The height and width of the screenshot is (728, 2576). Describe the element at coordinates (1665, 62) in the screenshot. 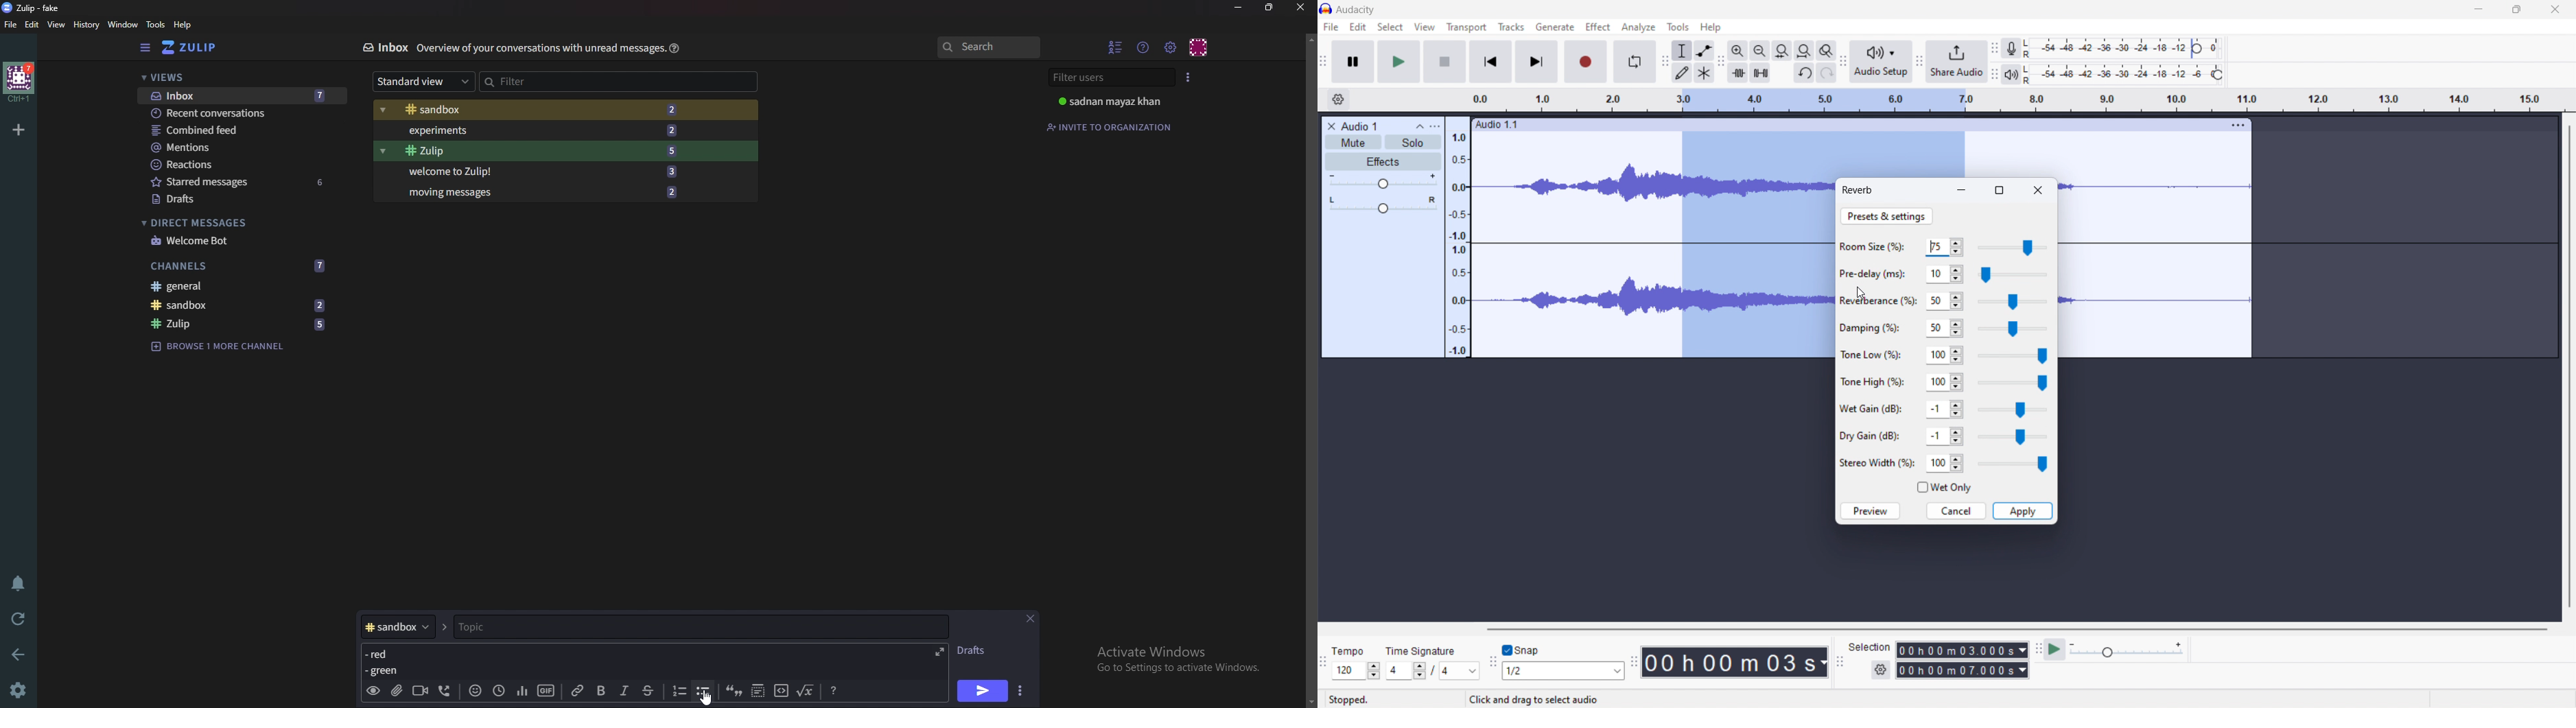

I see `tools toolbar` at that location.